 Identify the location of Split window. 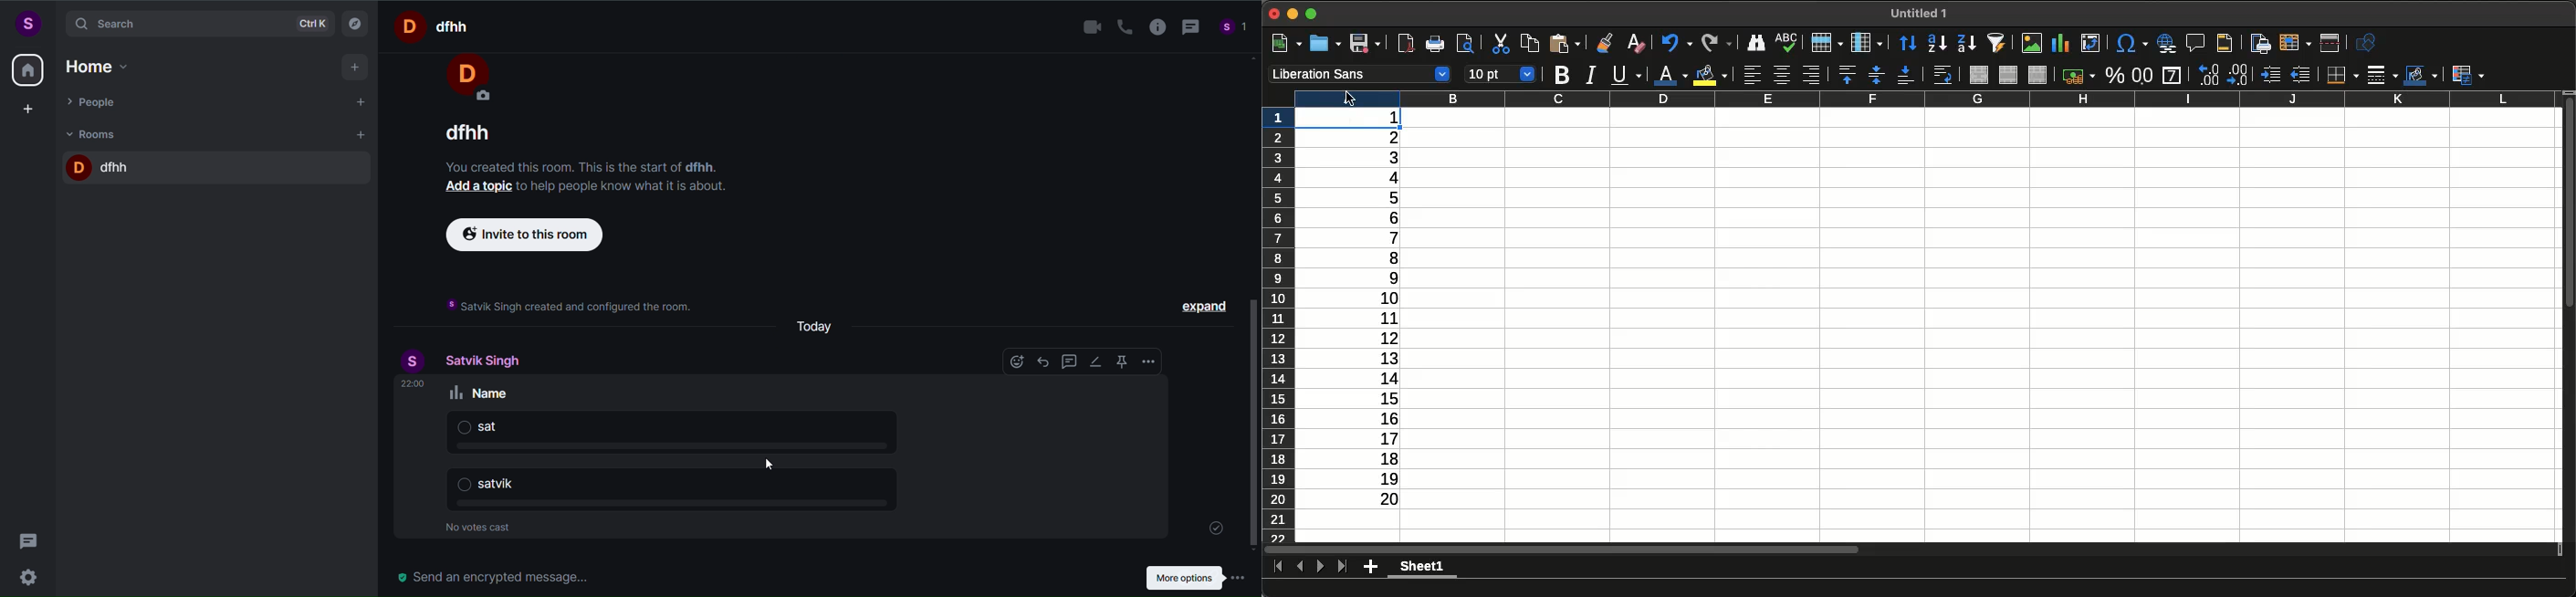
(2330, 44).